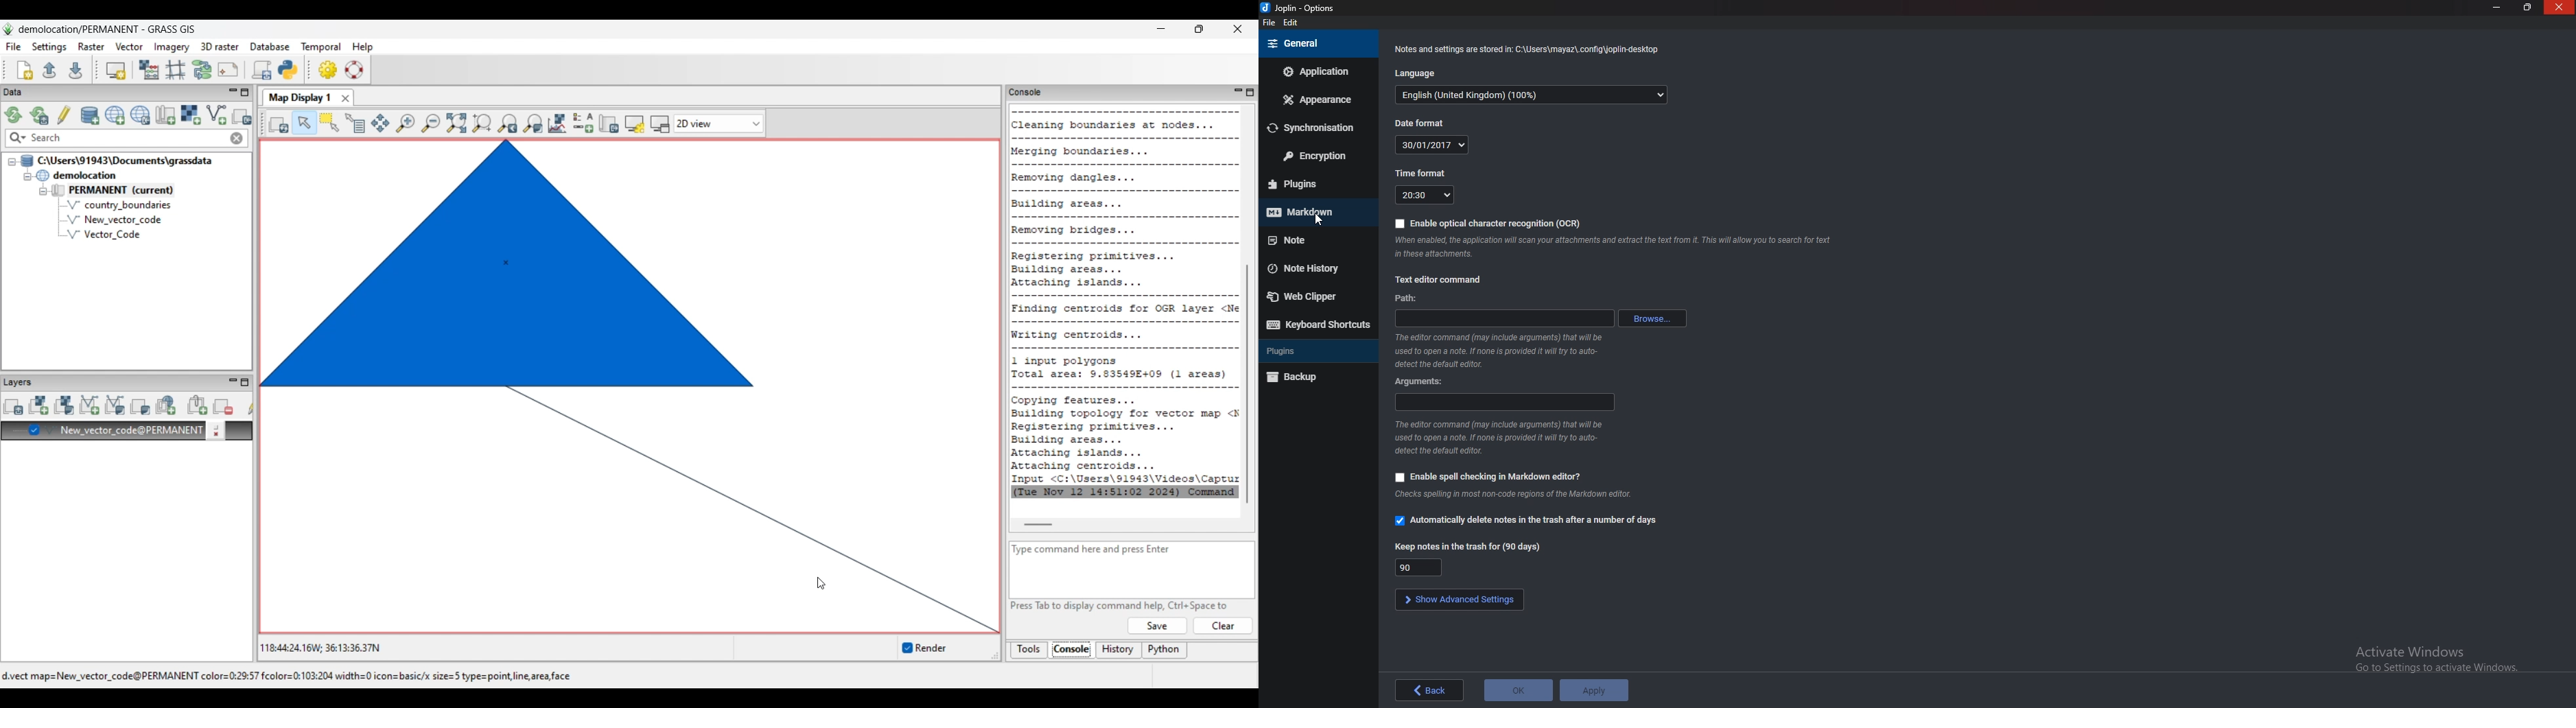 The image size is (2576, 728). Describe the element at coordinates (1415, 122) in the screenshot. I see `Date format` at that location.